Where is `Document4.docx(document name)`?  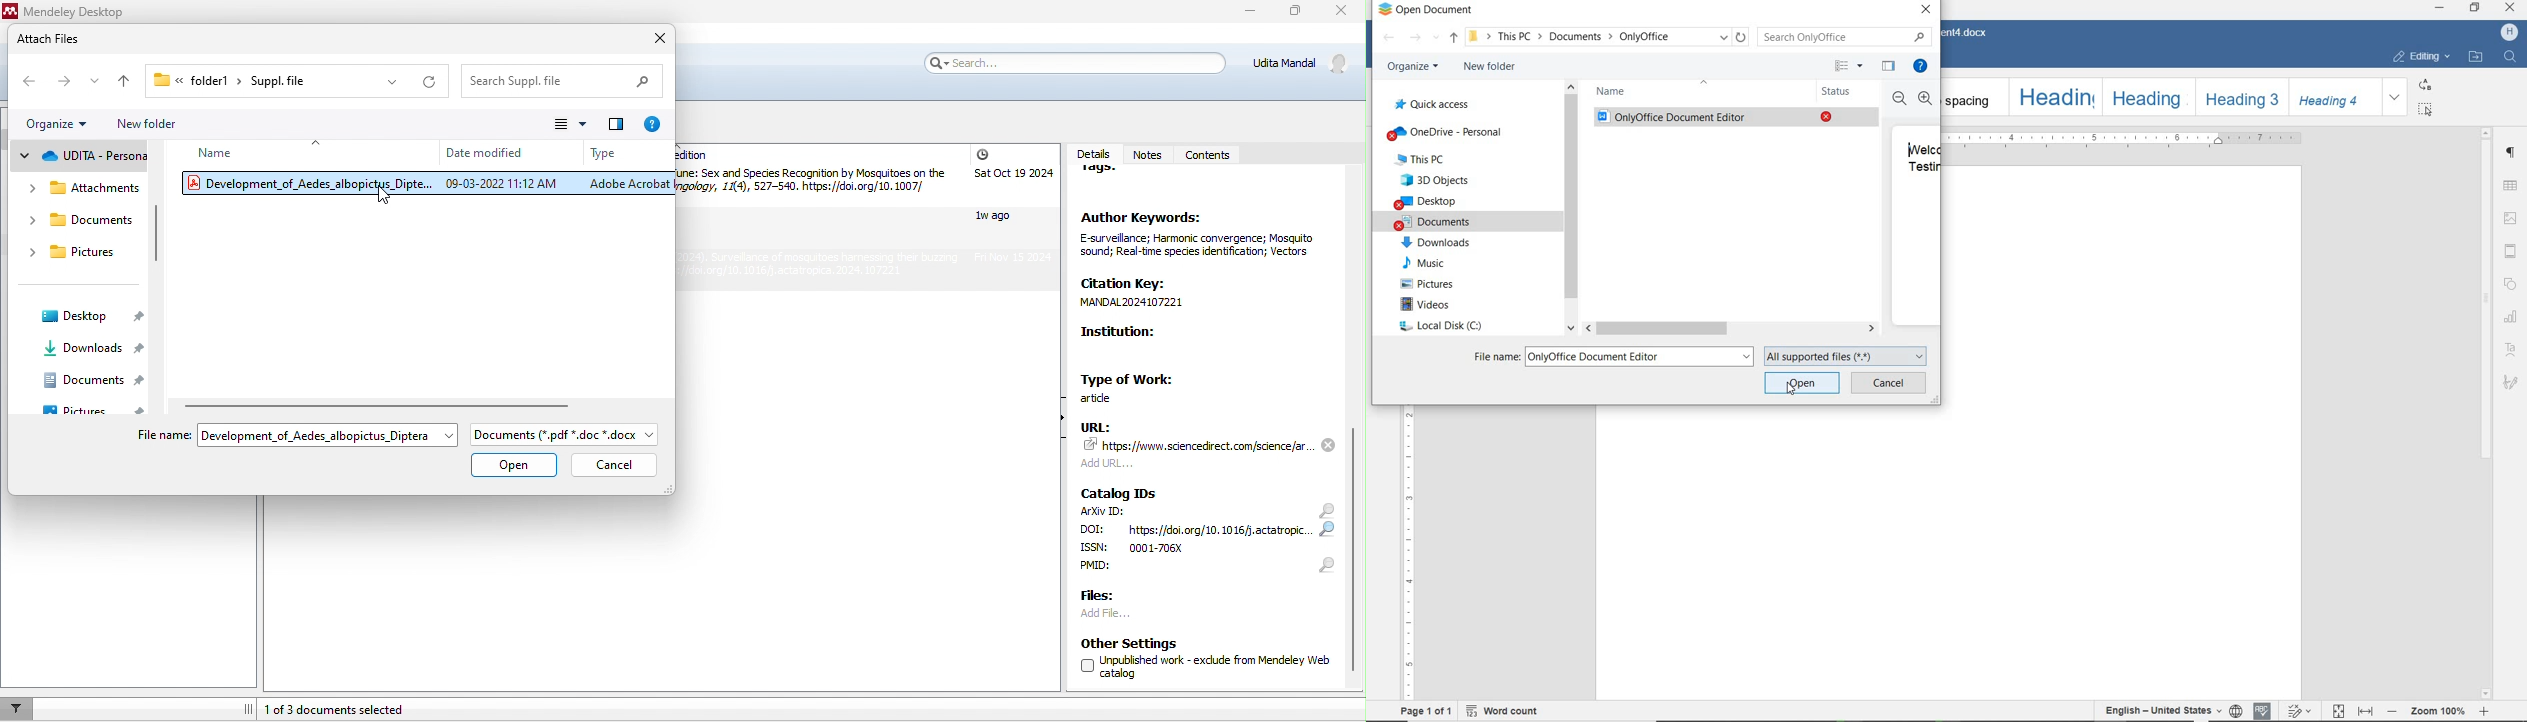 Document4.docx(document name) is located at coordinates (1971, 34).